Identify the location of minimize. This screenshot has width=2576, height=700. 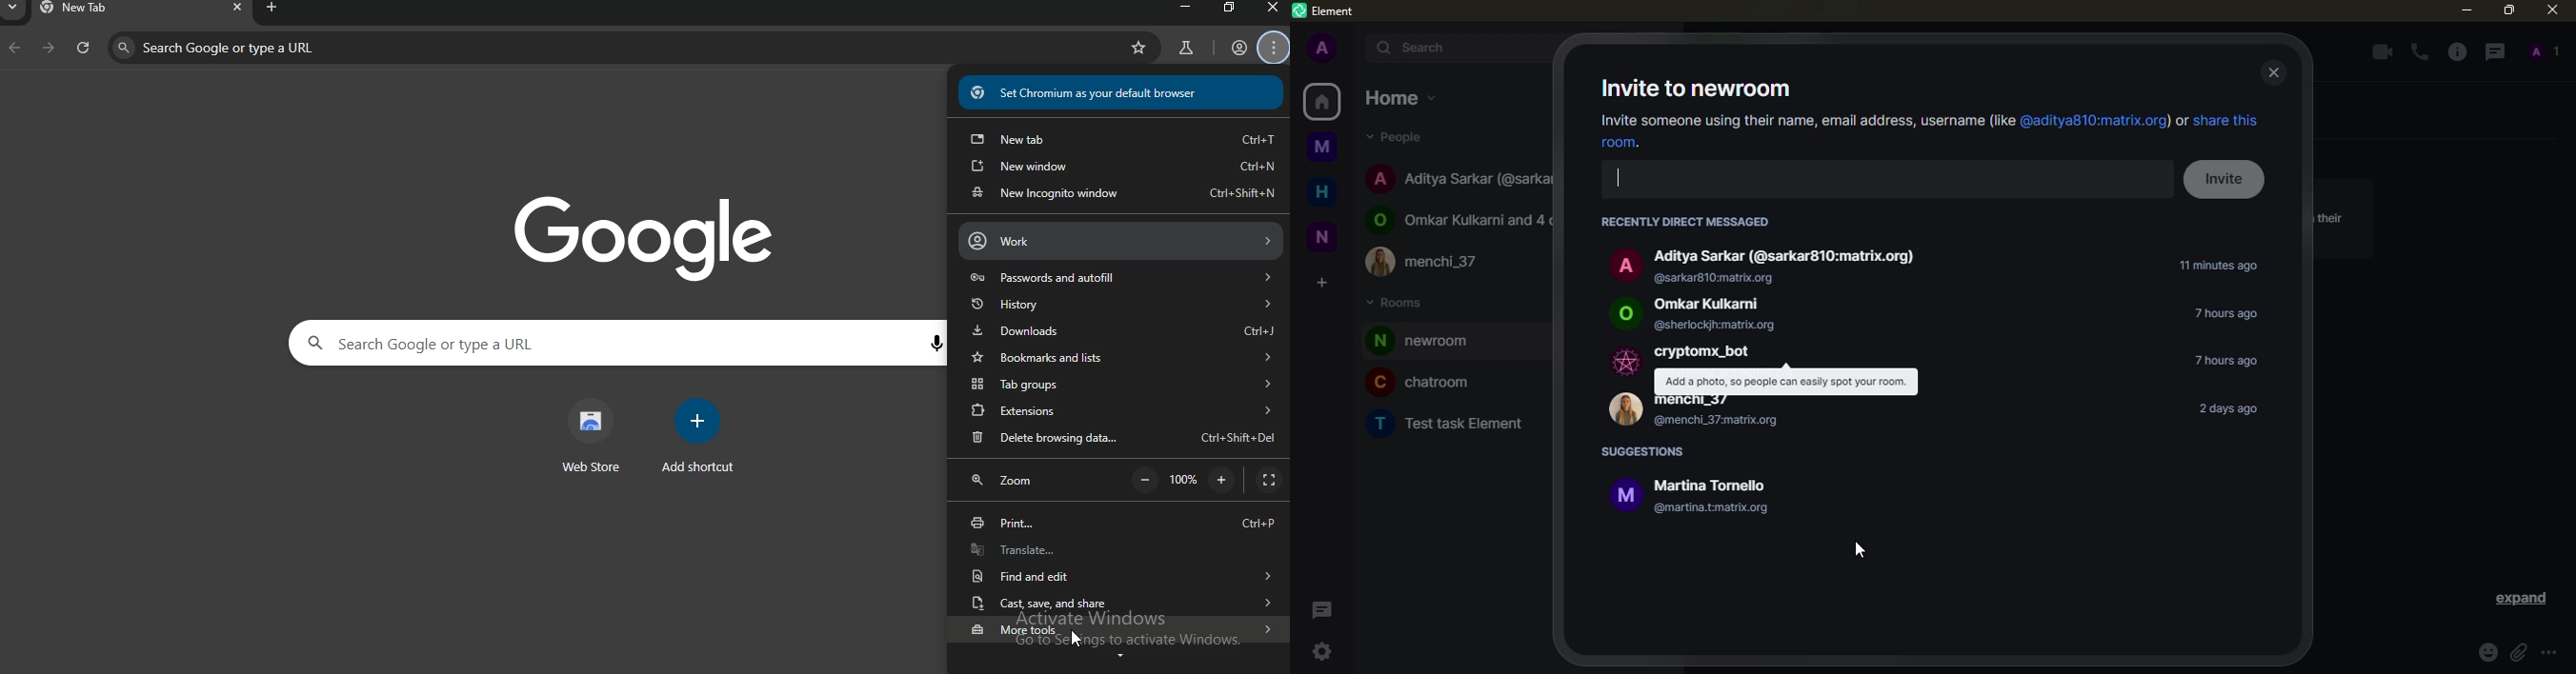
(2464, 11).